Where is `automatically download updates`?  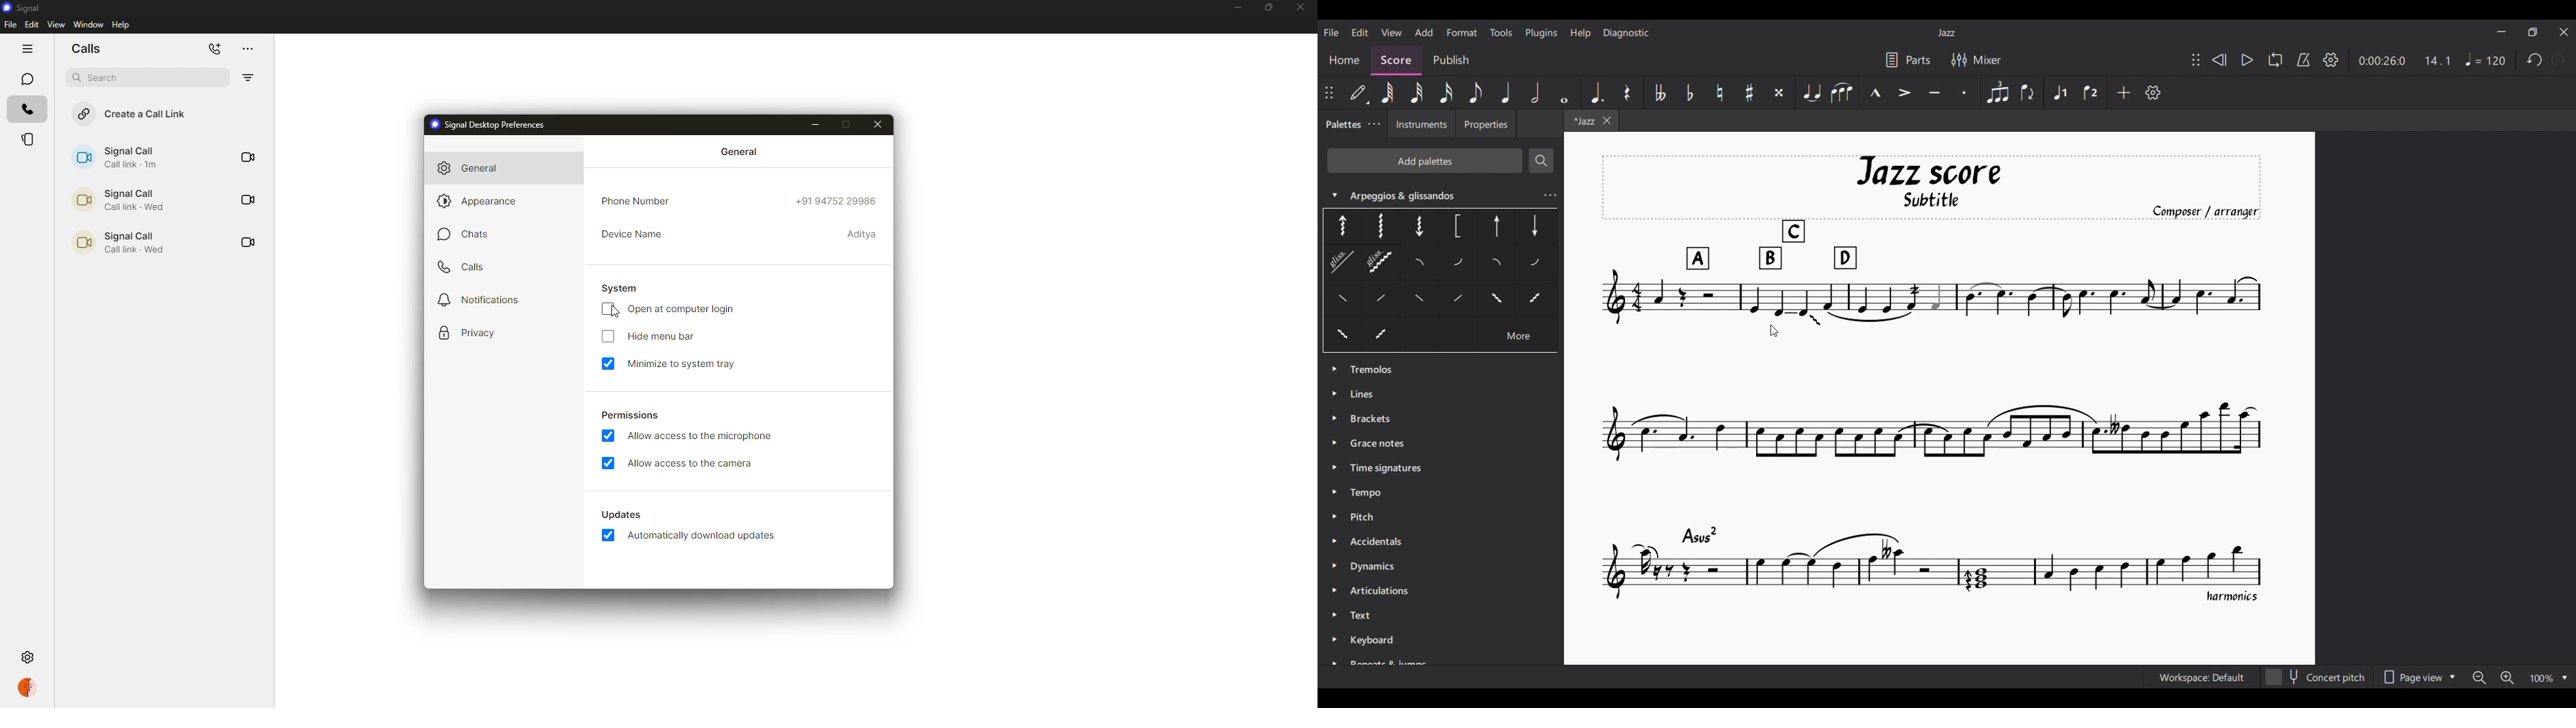 automatically download updates is located at coordinates (705, 536).